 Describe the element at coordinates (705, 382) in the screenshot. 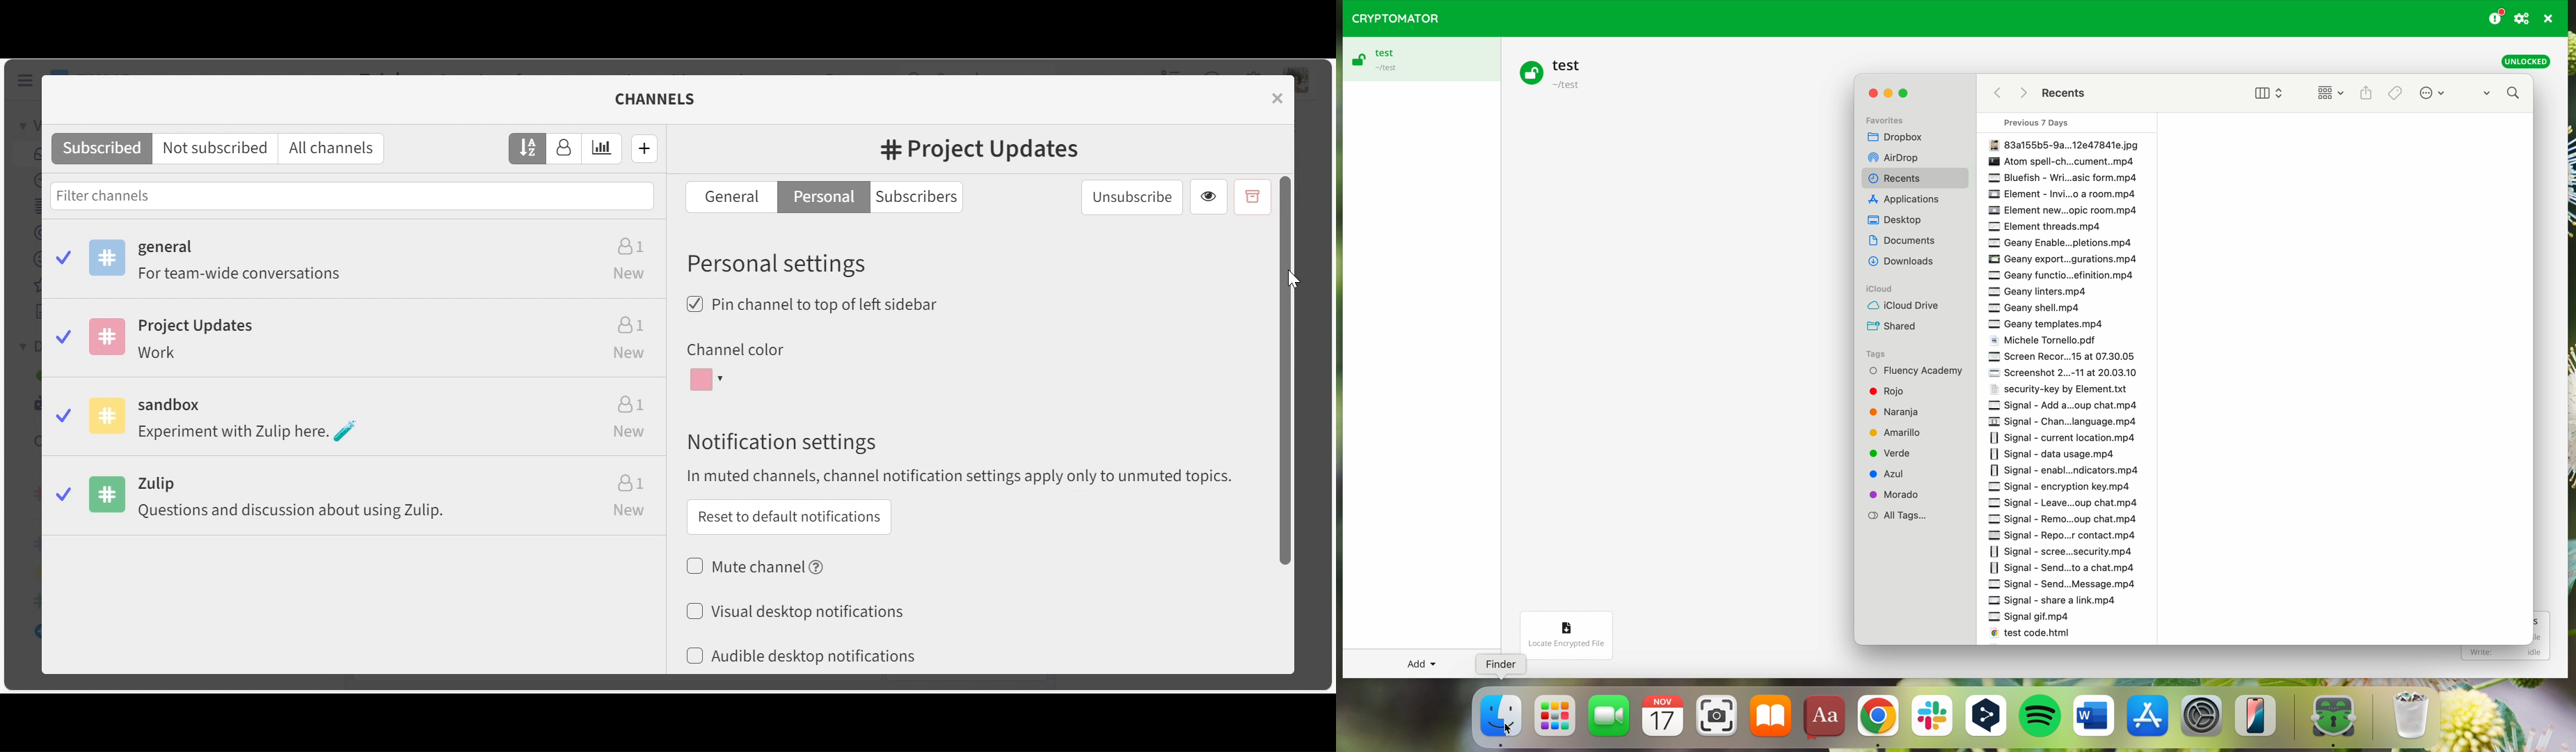

I see `Channel color dropdown menu` at that location.